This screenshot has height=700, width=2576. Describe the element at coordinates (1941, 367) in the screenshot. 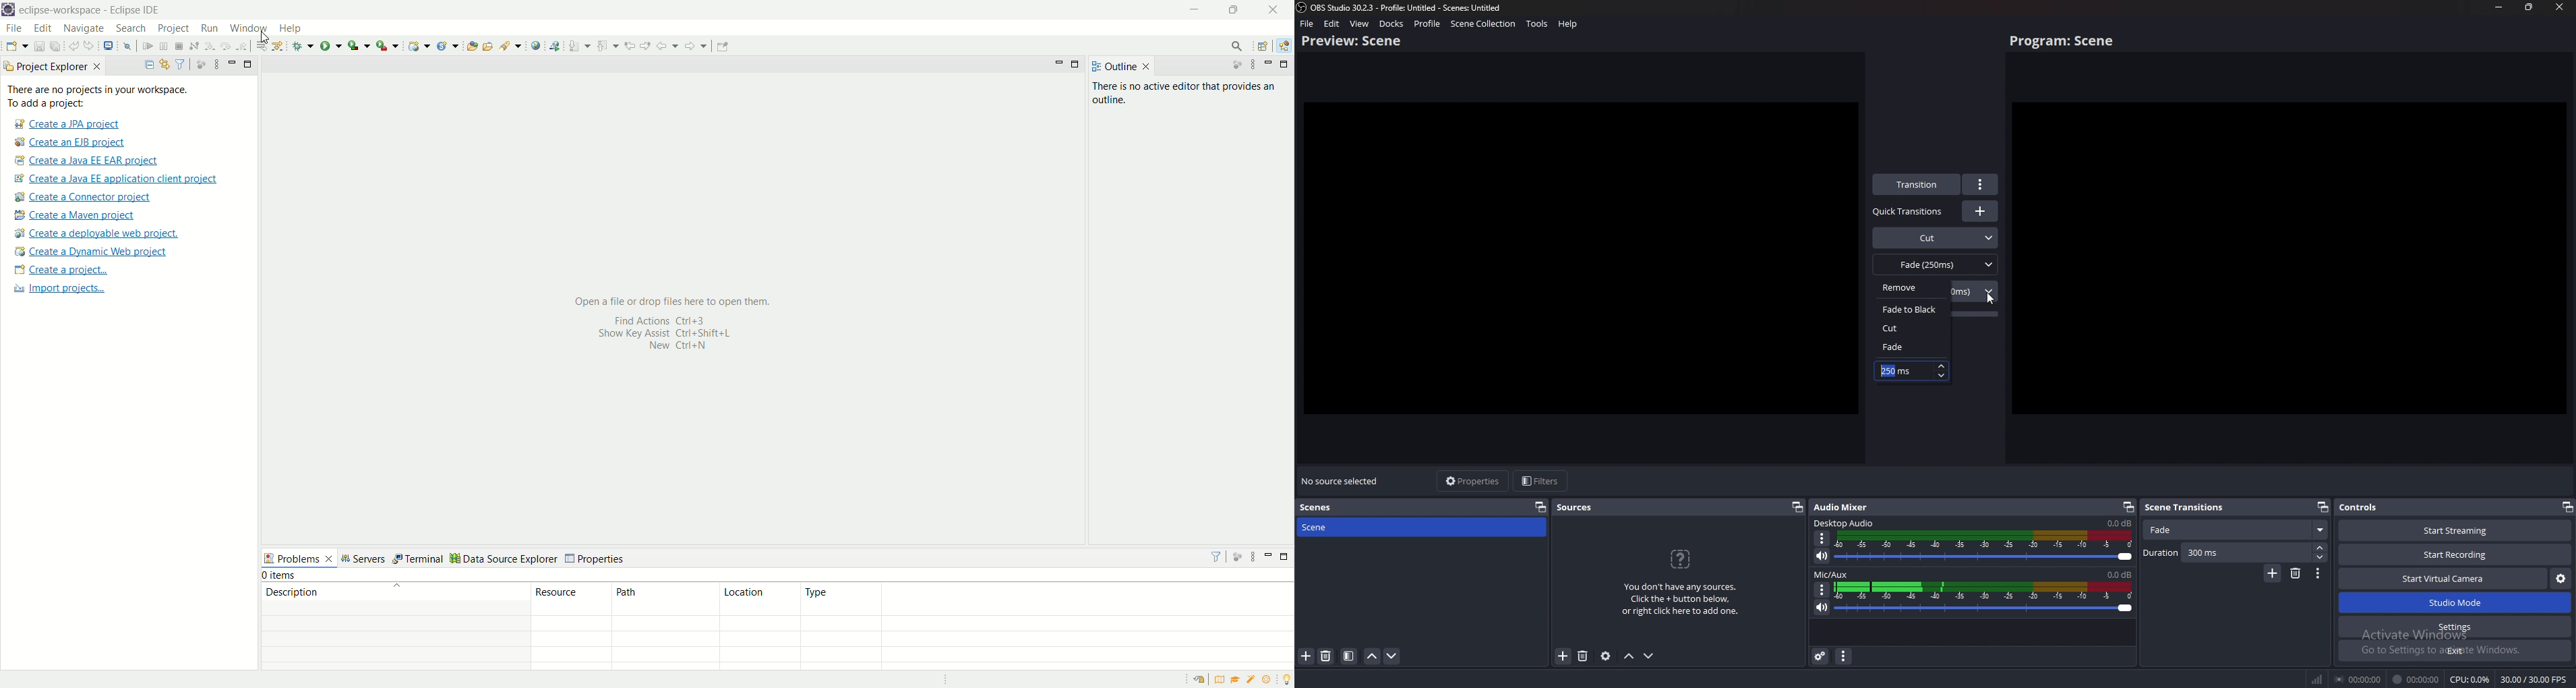

I see `increase fade timer` at that location.